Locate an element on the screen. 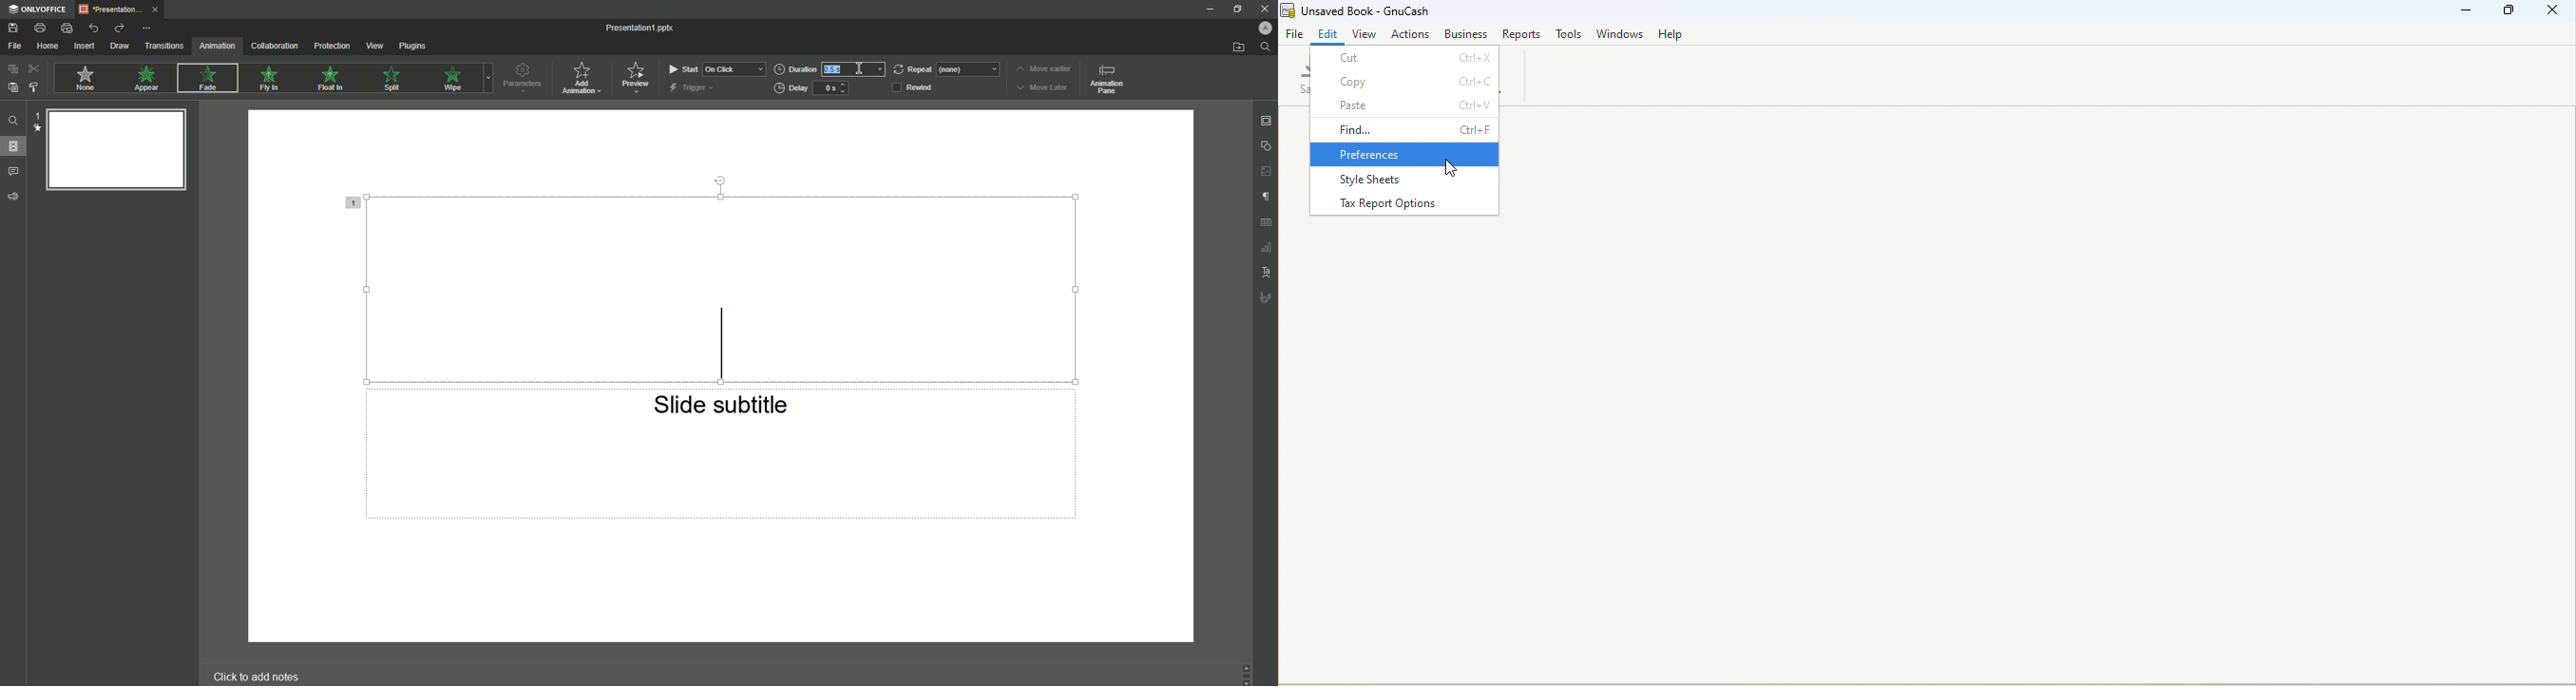  cursor is located at coordinates (1448, 168).